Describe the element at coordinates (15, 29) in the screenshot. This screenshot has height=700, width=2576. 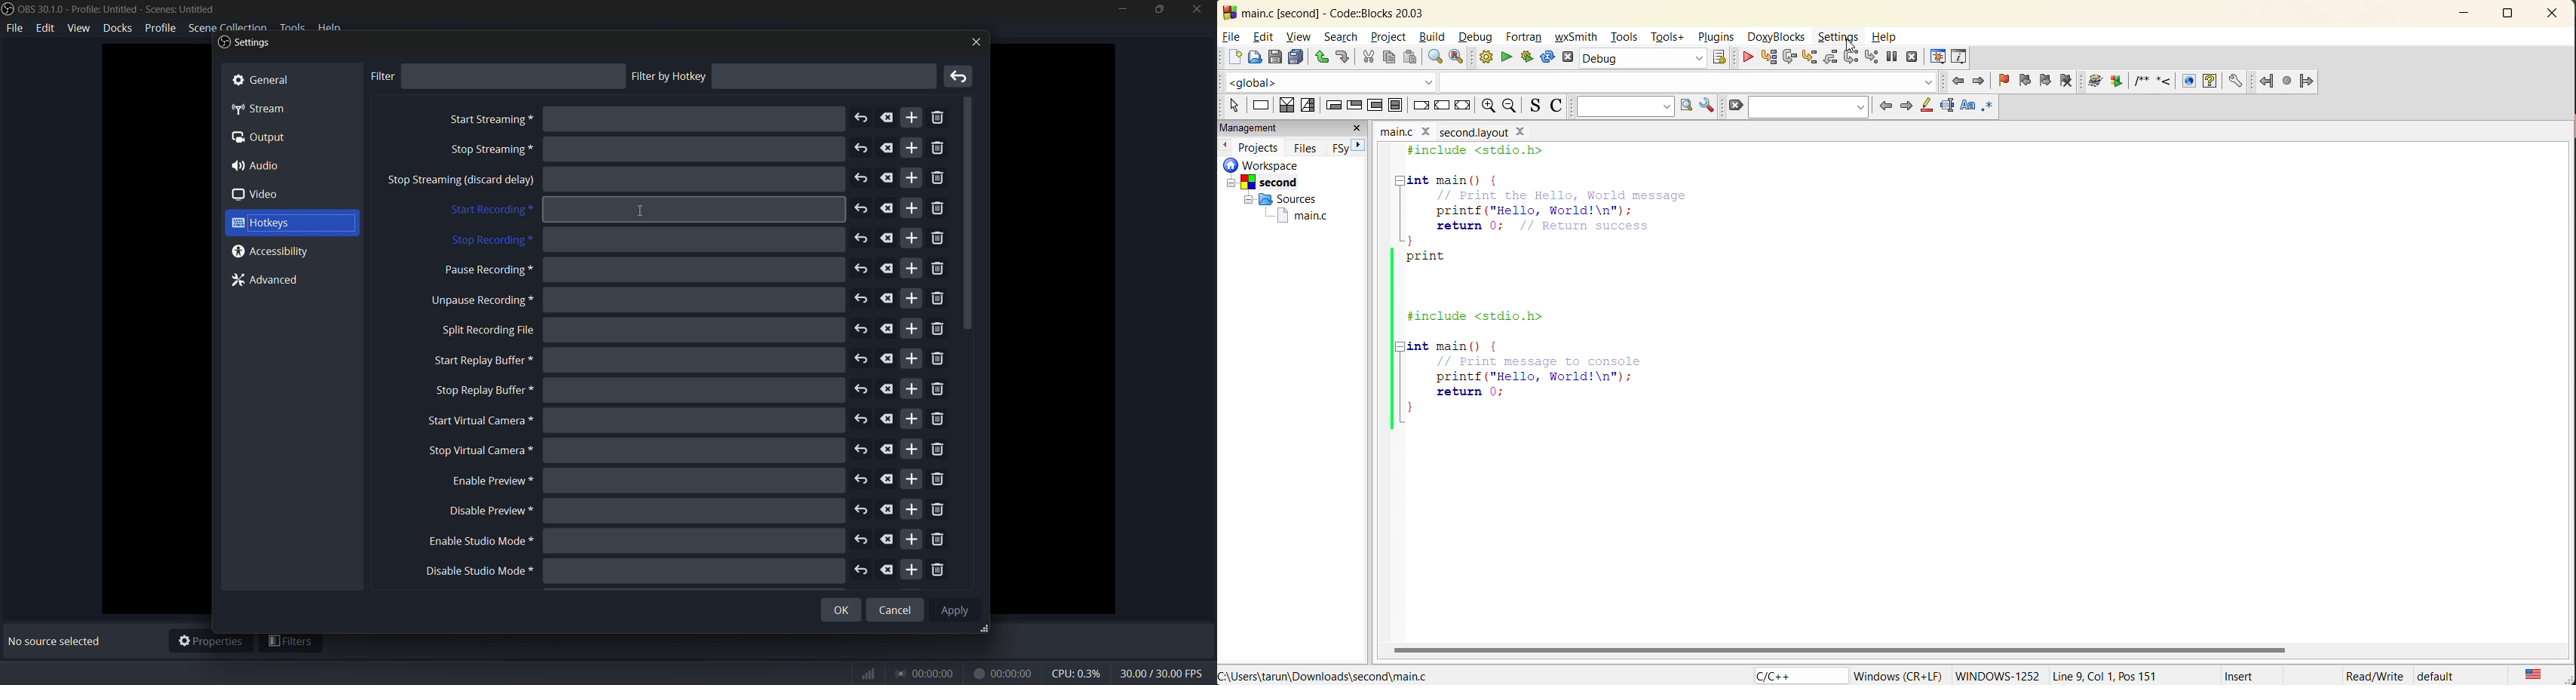
I see `file menu` at that location.